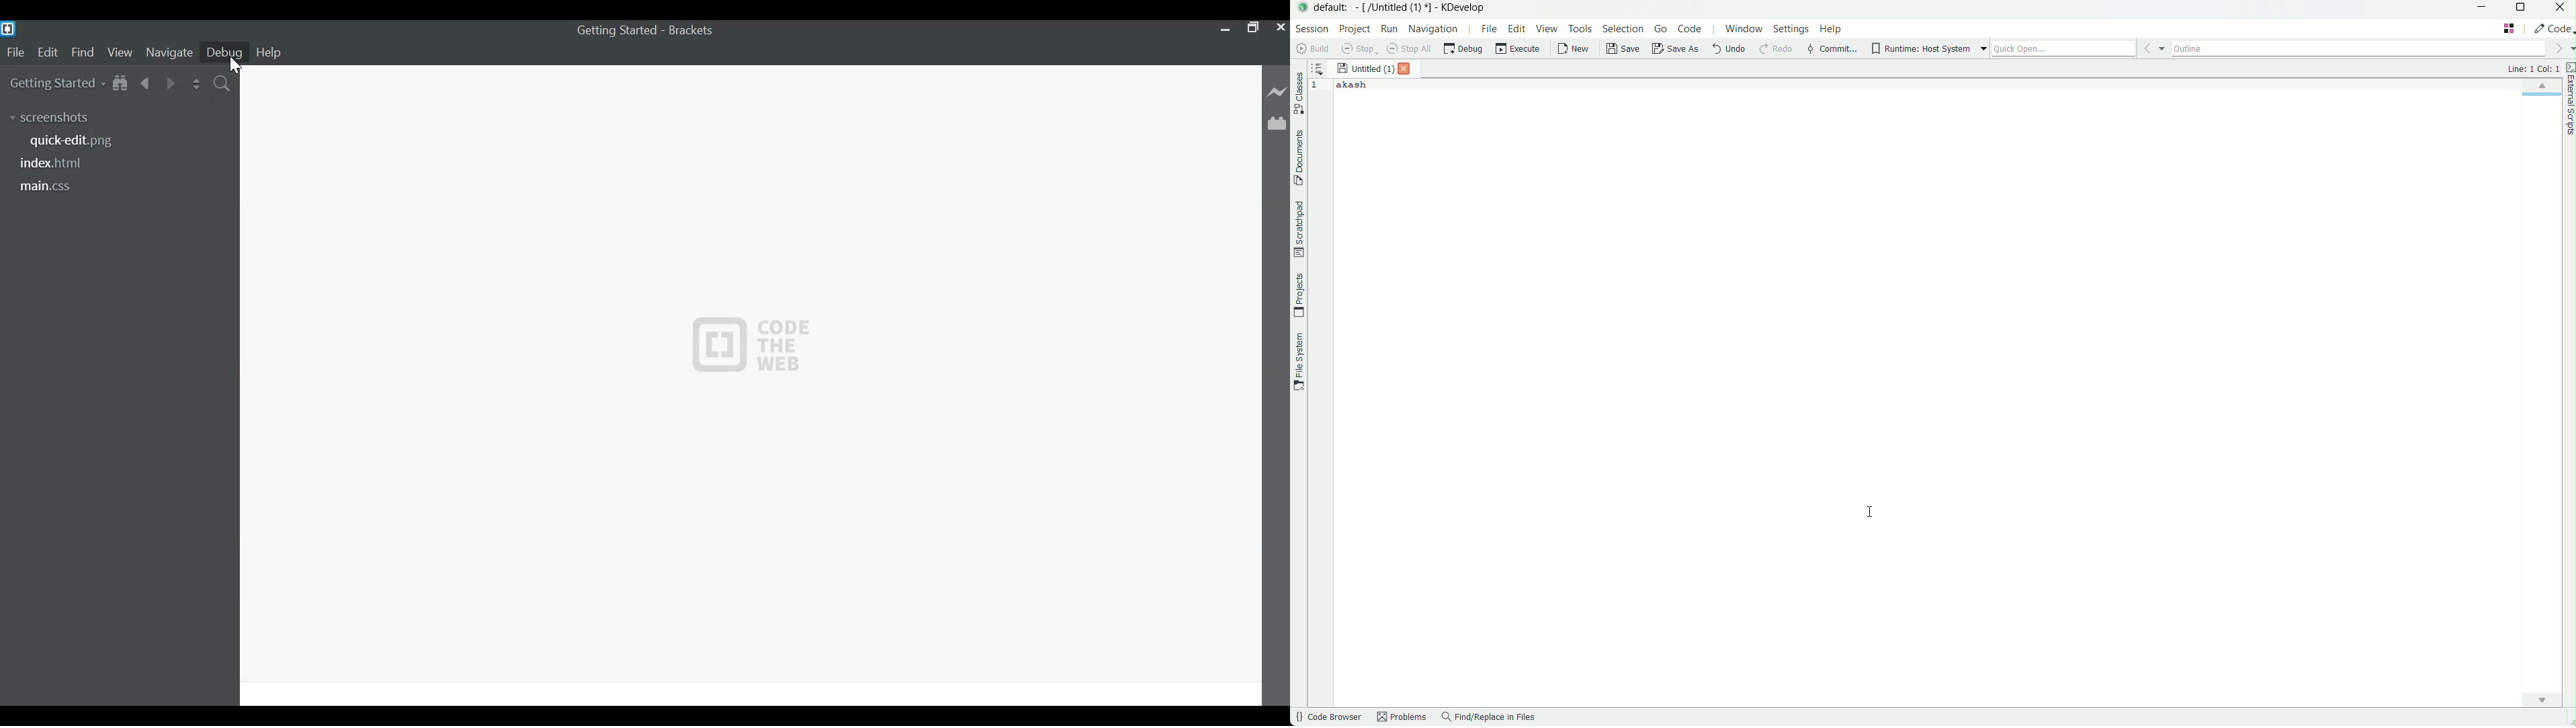 Image resolution: width=2576 pixels, height=728 pixels. Describe the element at coordinates (46, 51) in the screenshot. I see `Edit` at that location.